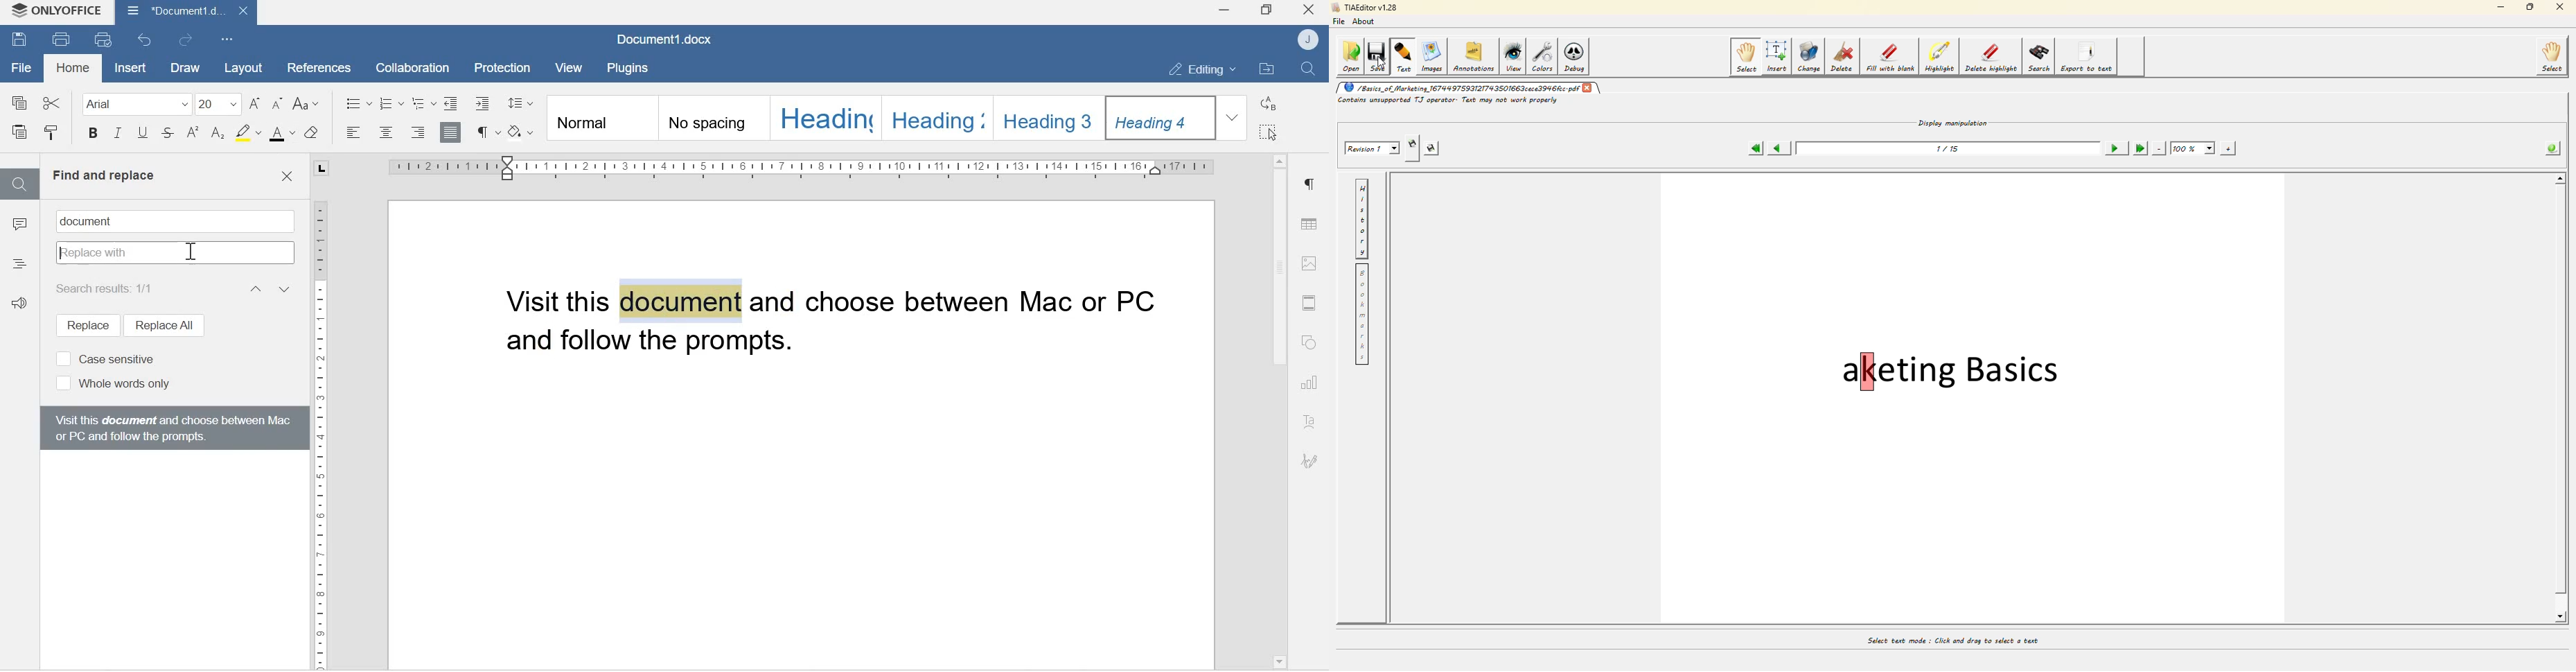 The image size is (2576, 672). What do you see at coordinates (1267, 11) in the screenshot?
I see `Maximize` at bounding box center [1267, 11].